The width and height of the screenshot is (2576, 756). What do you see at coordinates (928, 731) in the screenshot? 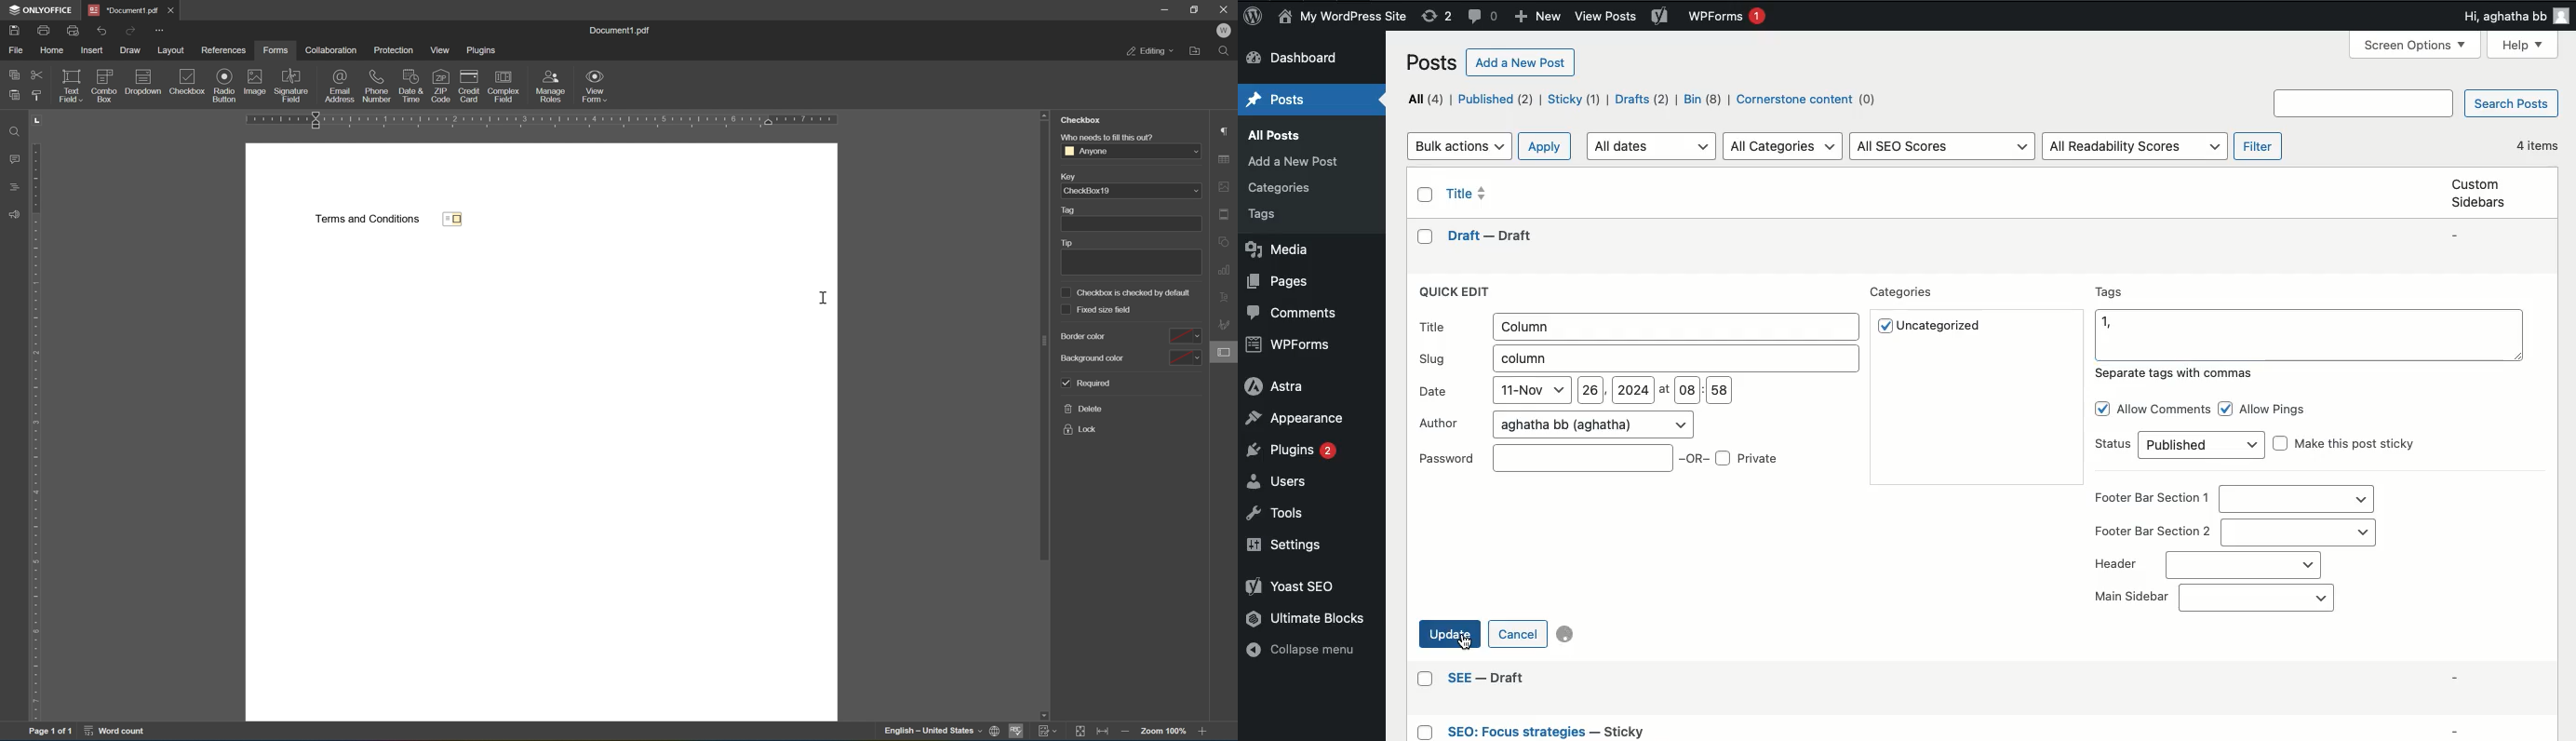
I see `English ~ United States` at bounding box center [928, 731].